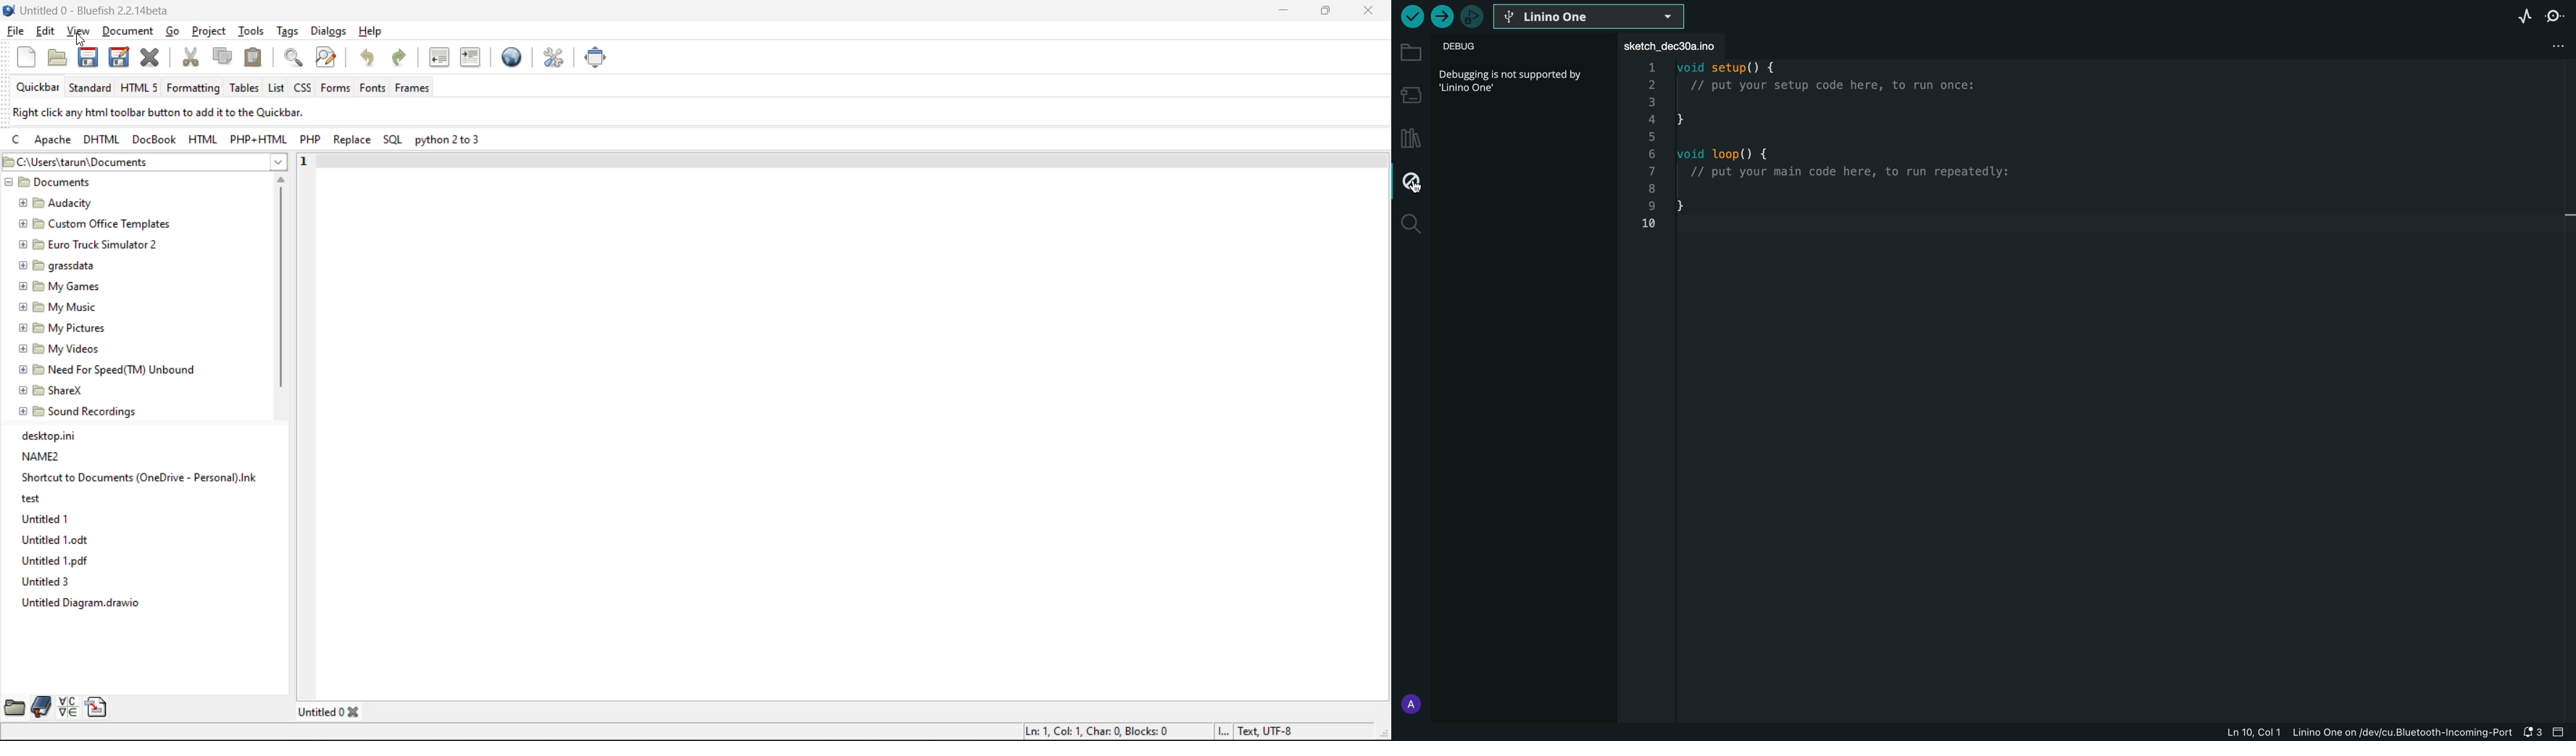 Image resolution: width=2576 pixels, height=756 pixels. What do you see at coordinates (72, 707) in the screenshot?
I see `charmap` at bounding box center [72, 707].